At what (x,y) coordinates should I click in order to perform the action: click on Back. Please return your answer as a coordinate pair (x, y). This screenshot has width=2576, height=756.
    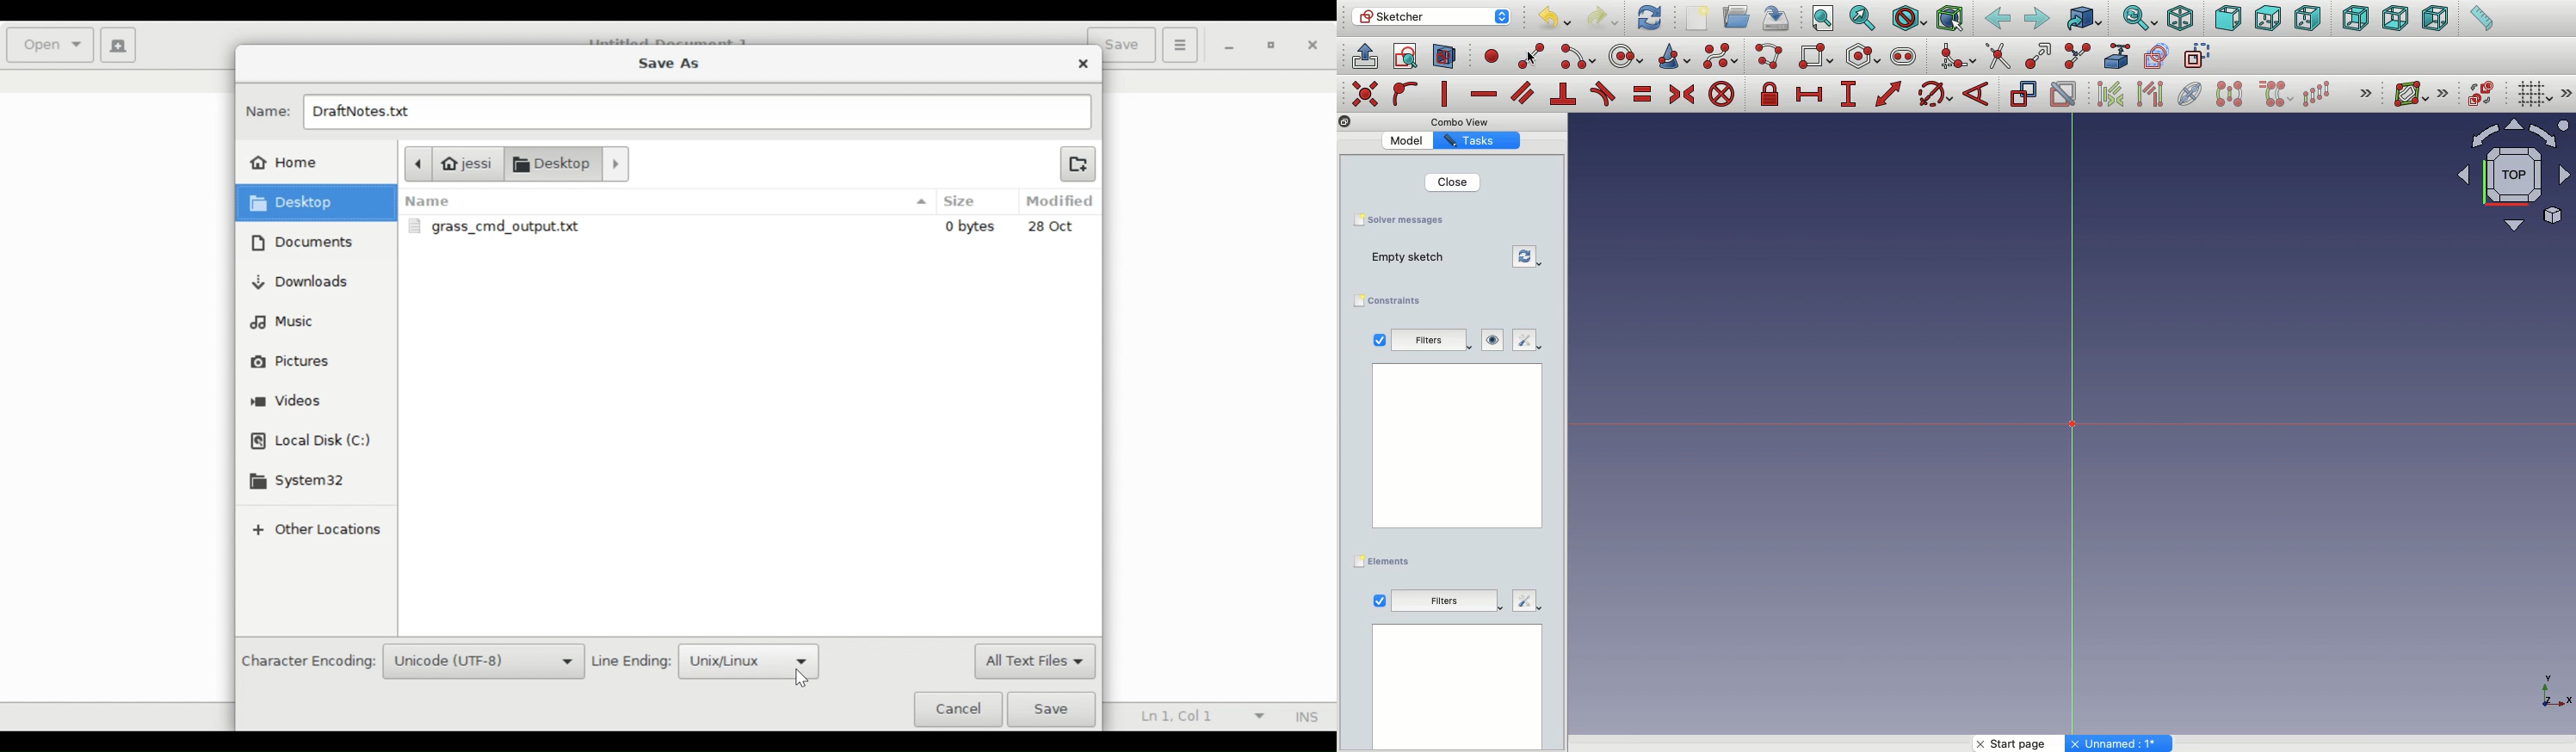
    Looking at the image, I should click on (1997, 20).